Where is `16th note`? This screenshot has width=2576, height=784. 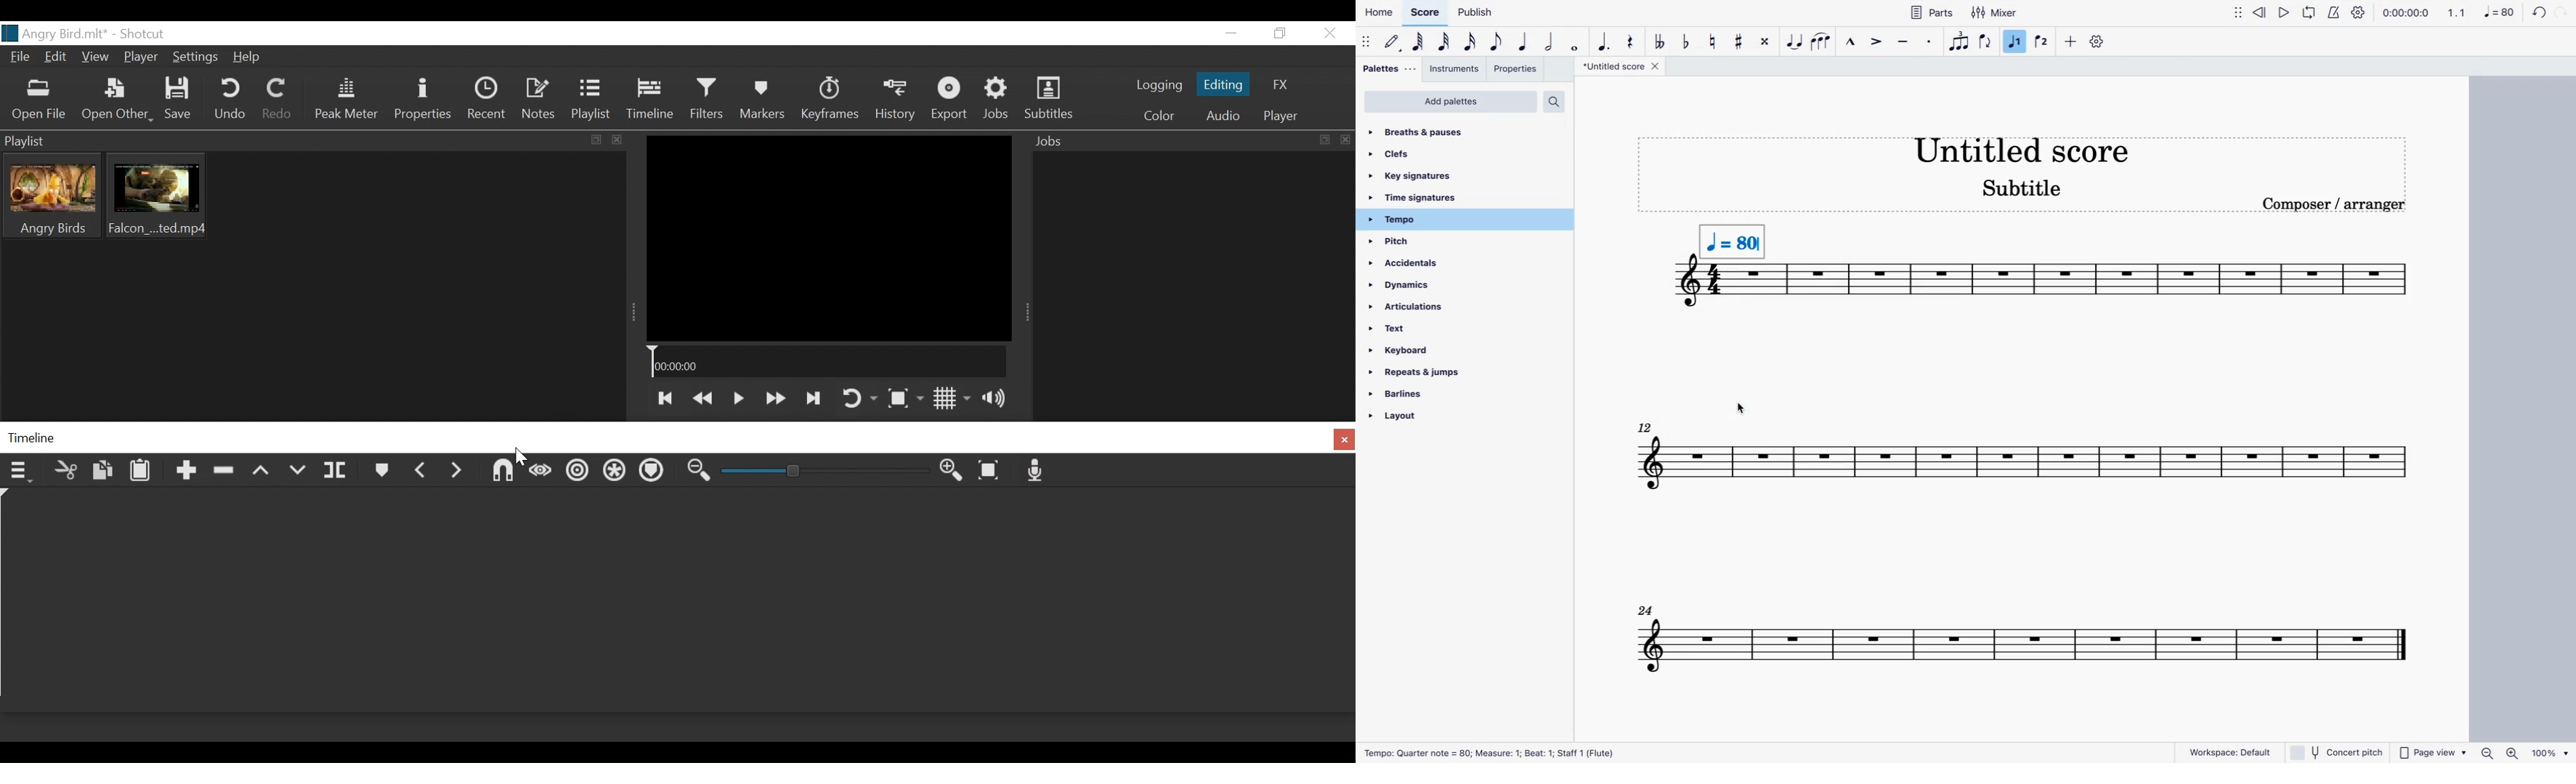 16th note is located at coordinates (1469, 42).